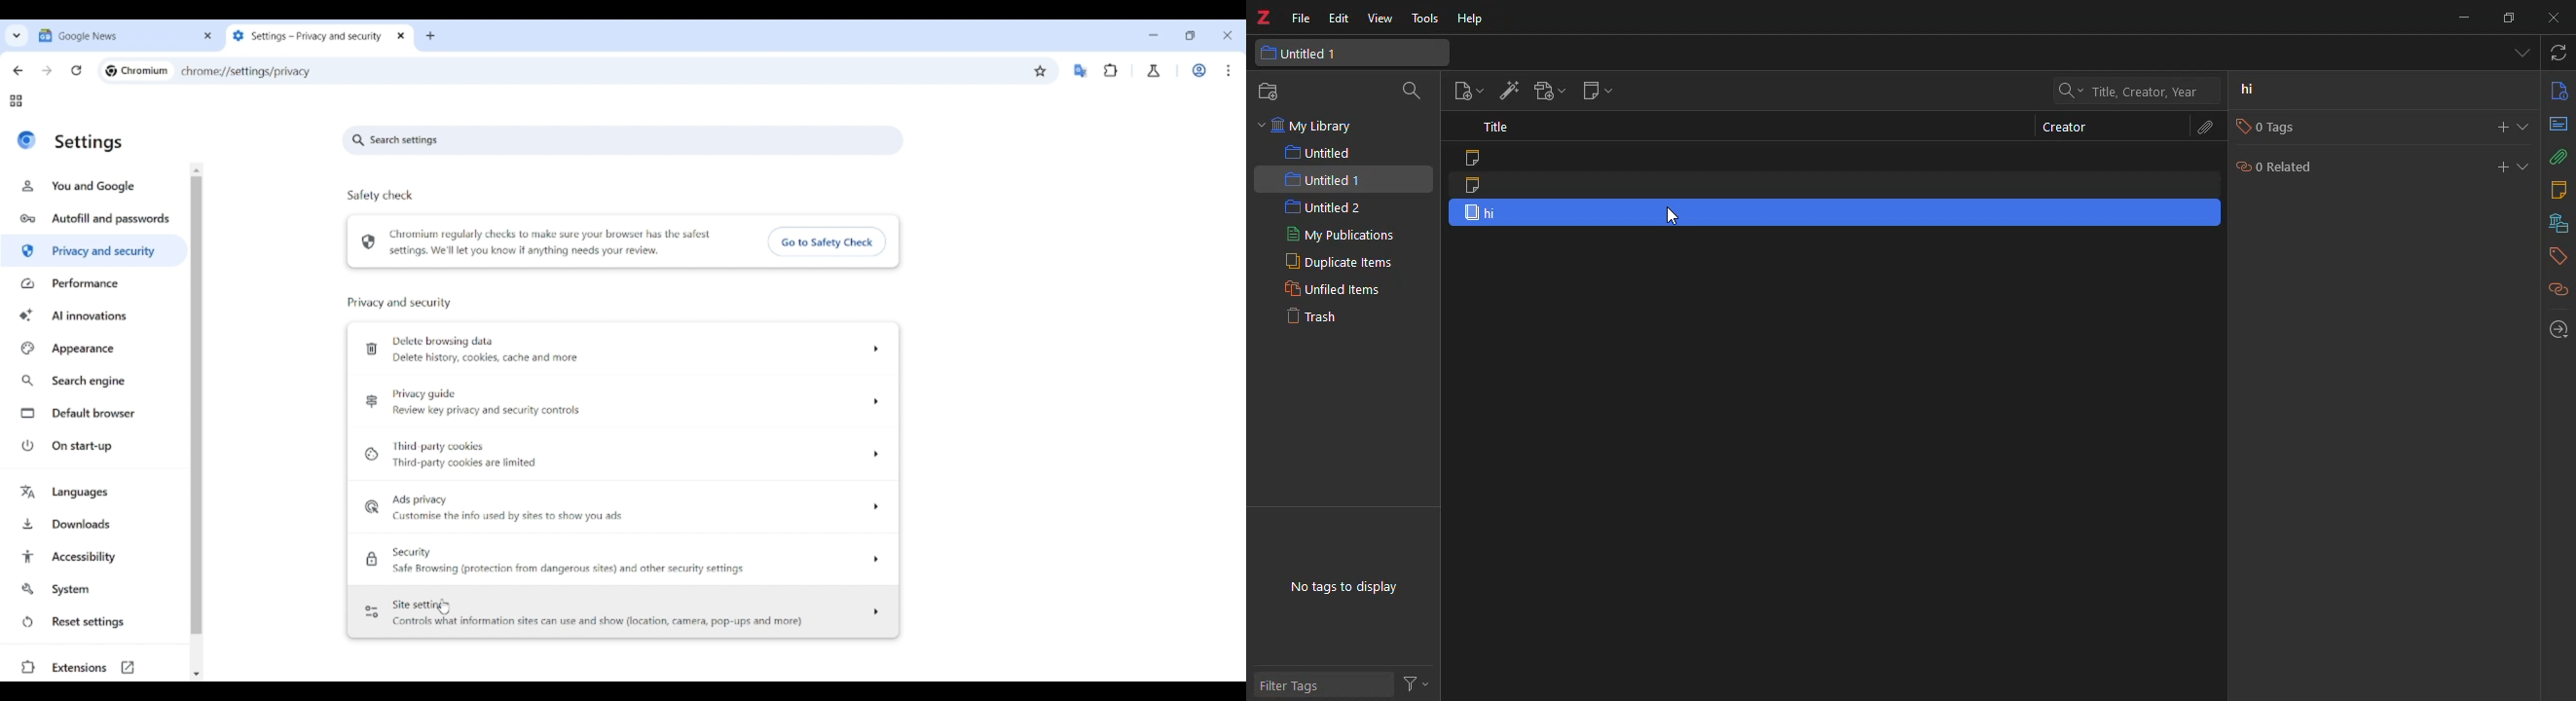  I want to click on Quick slide to top, so click(197, 171).